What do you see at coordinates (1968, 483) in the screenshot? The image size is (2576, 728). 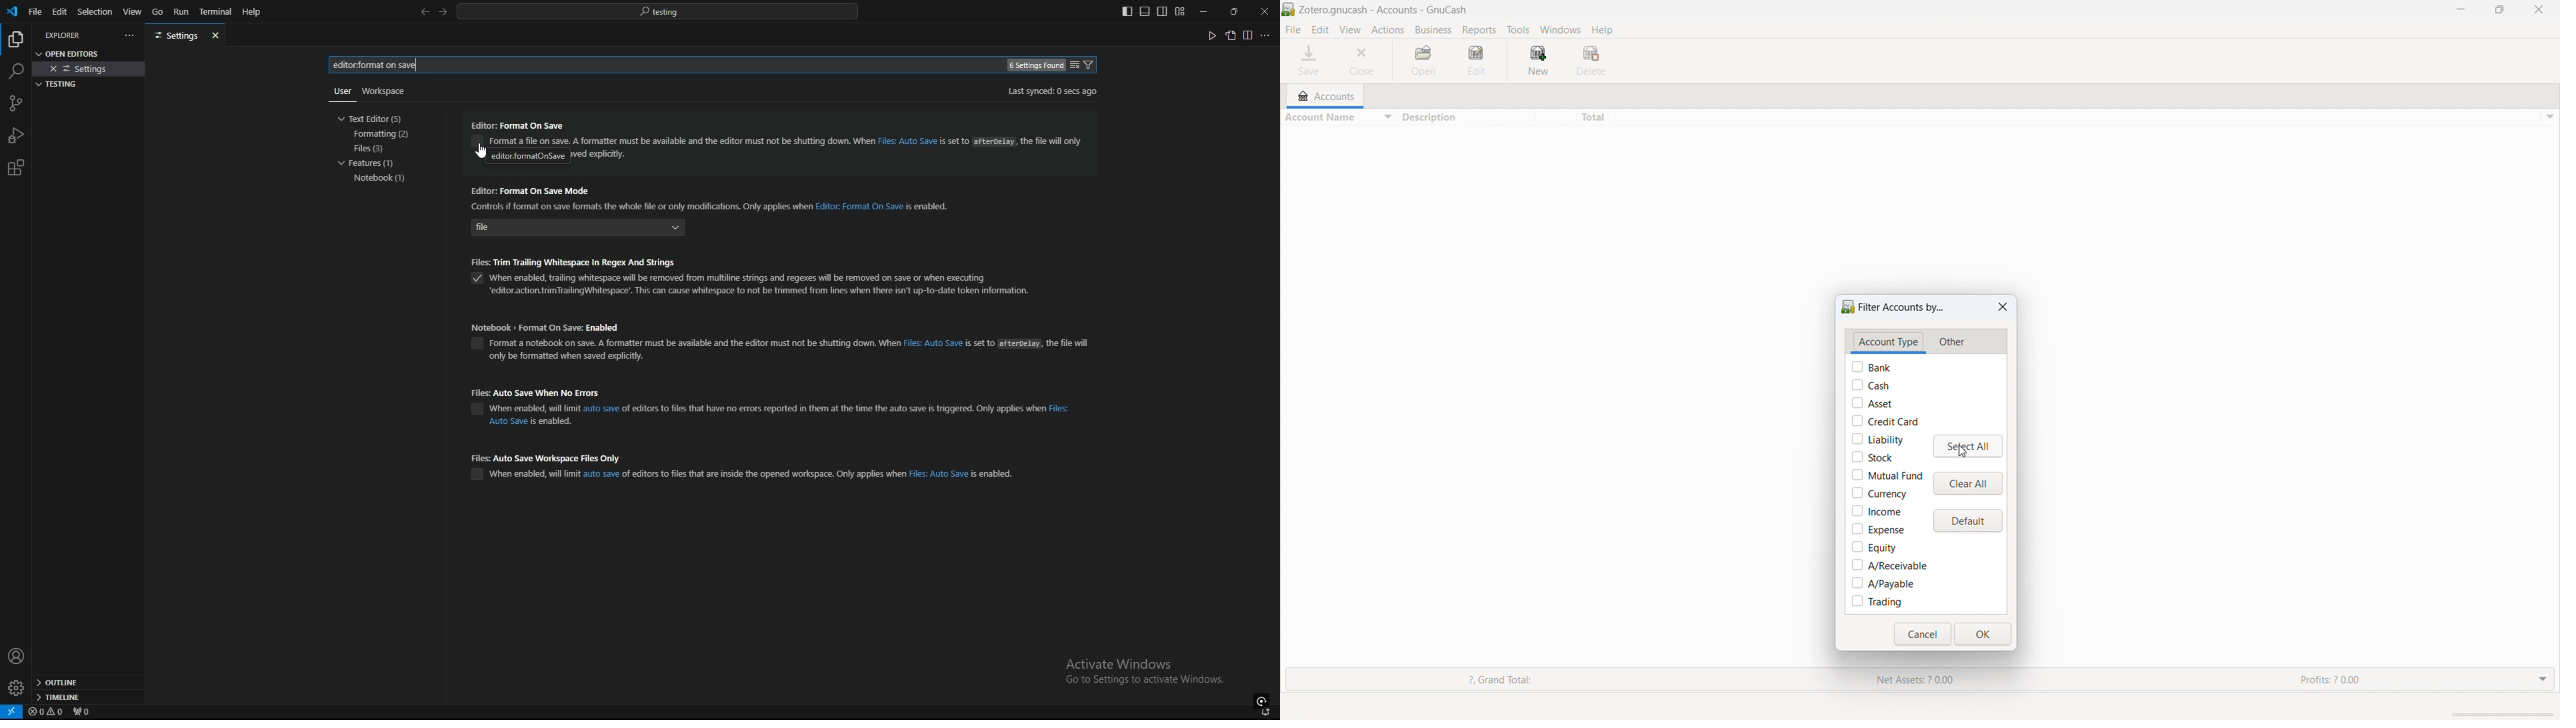 I see `clear all` at bounding box center [1968, 483].